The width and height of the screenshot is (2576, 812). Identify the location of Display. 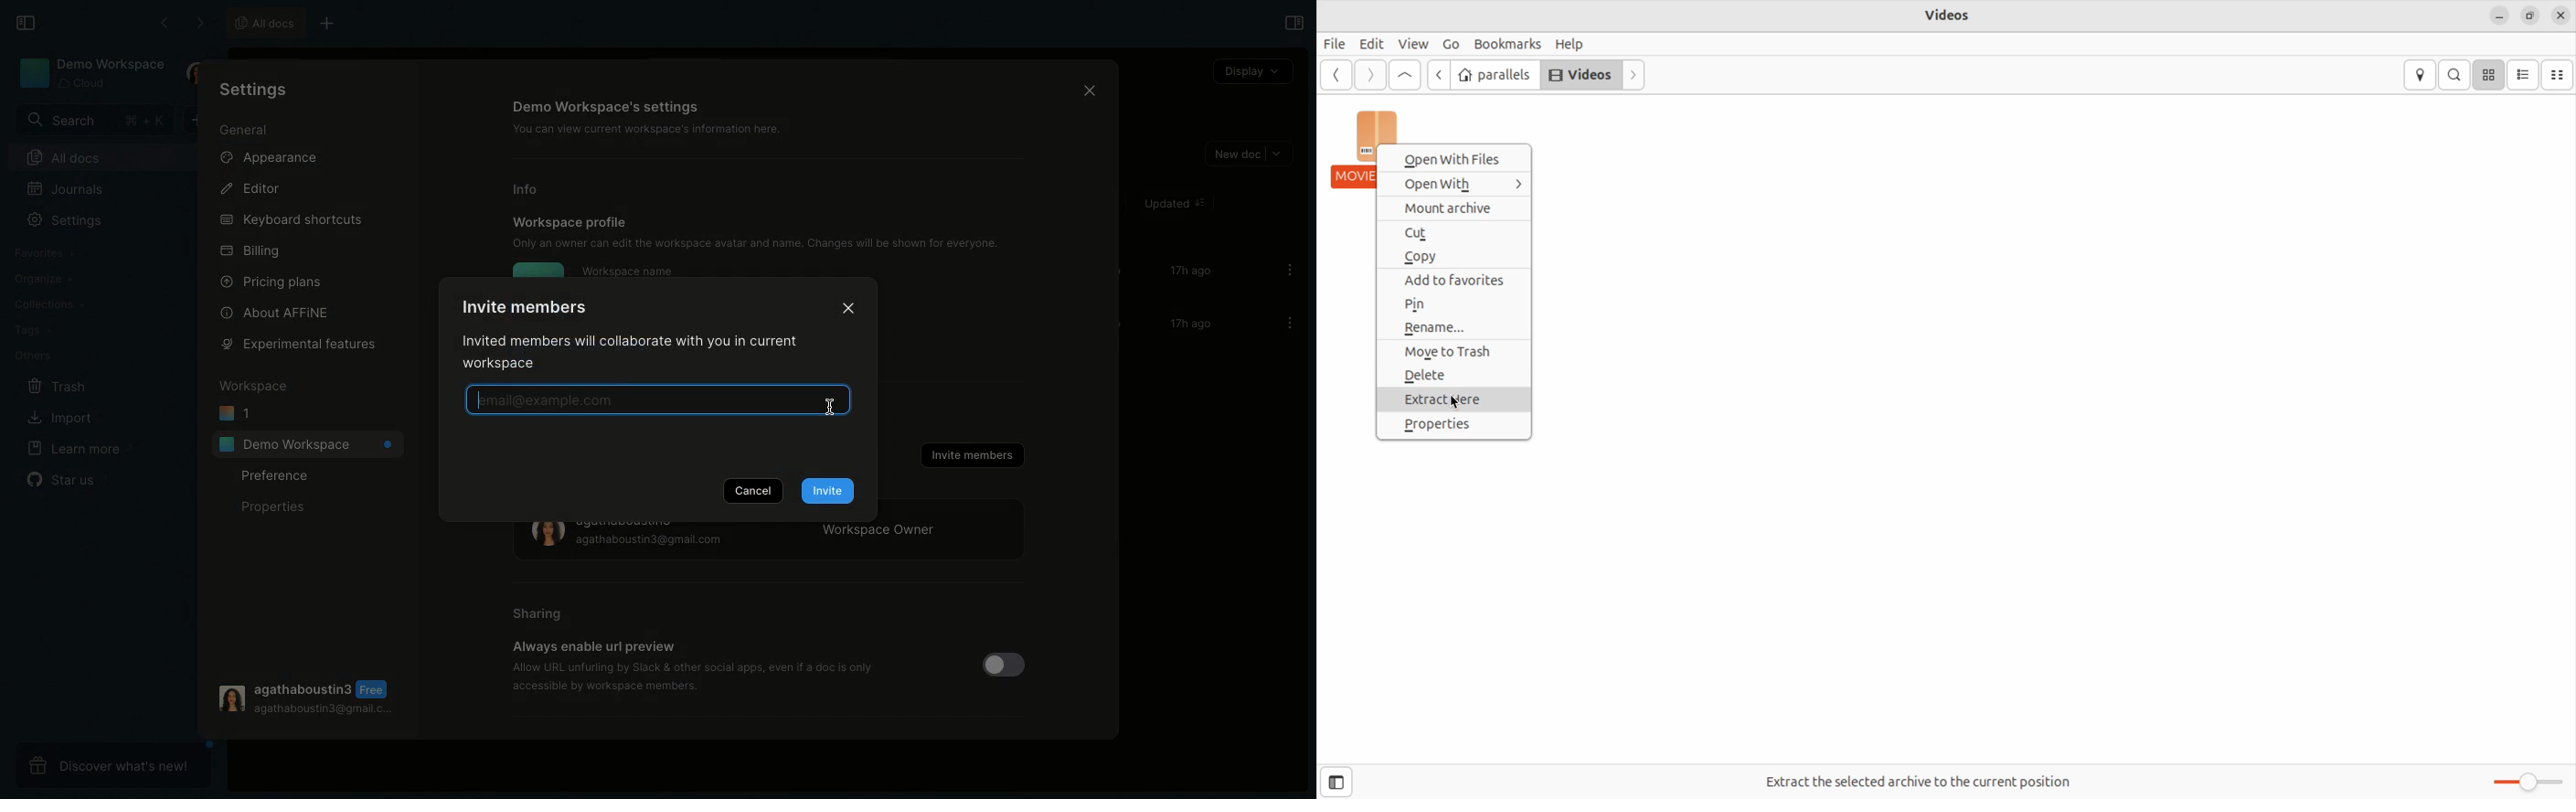
(1251, 70).